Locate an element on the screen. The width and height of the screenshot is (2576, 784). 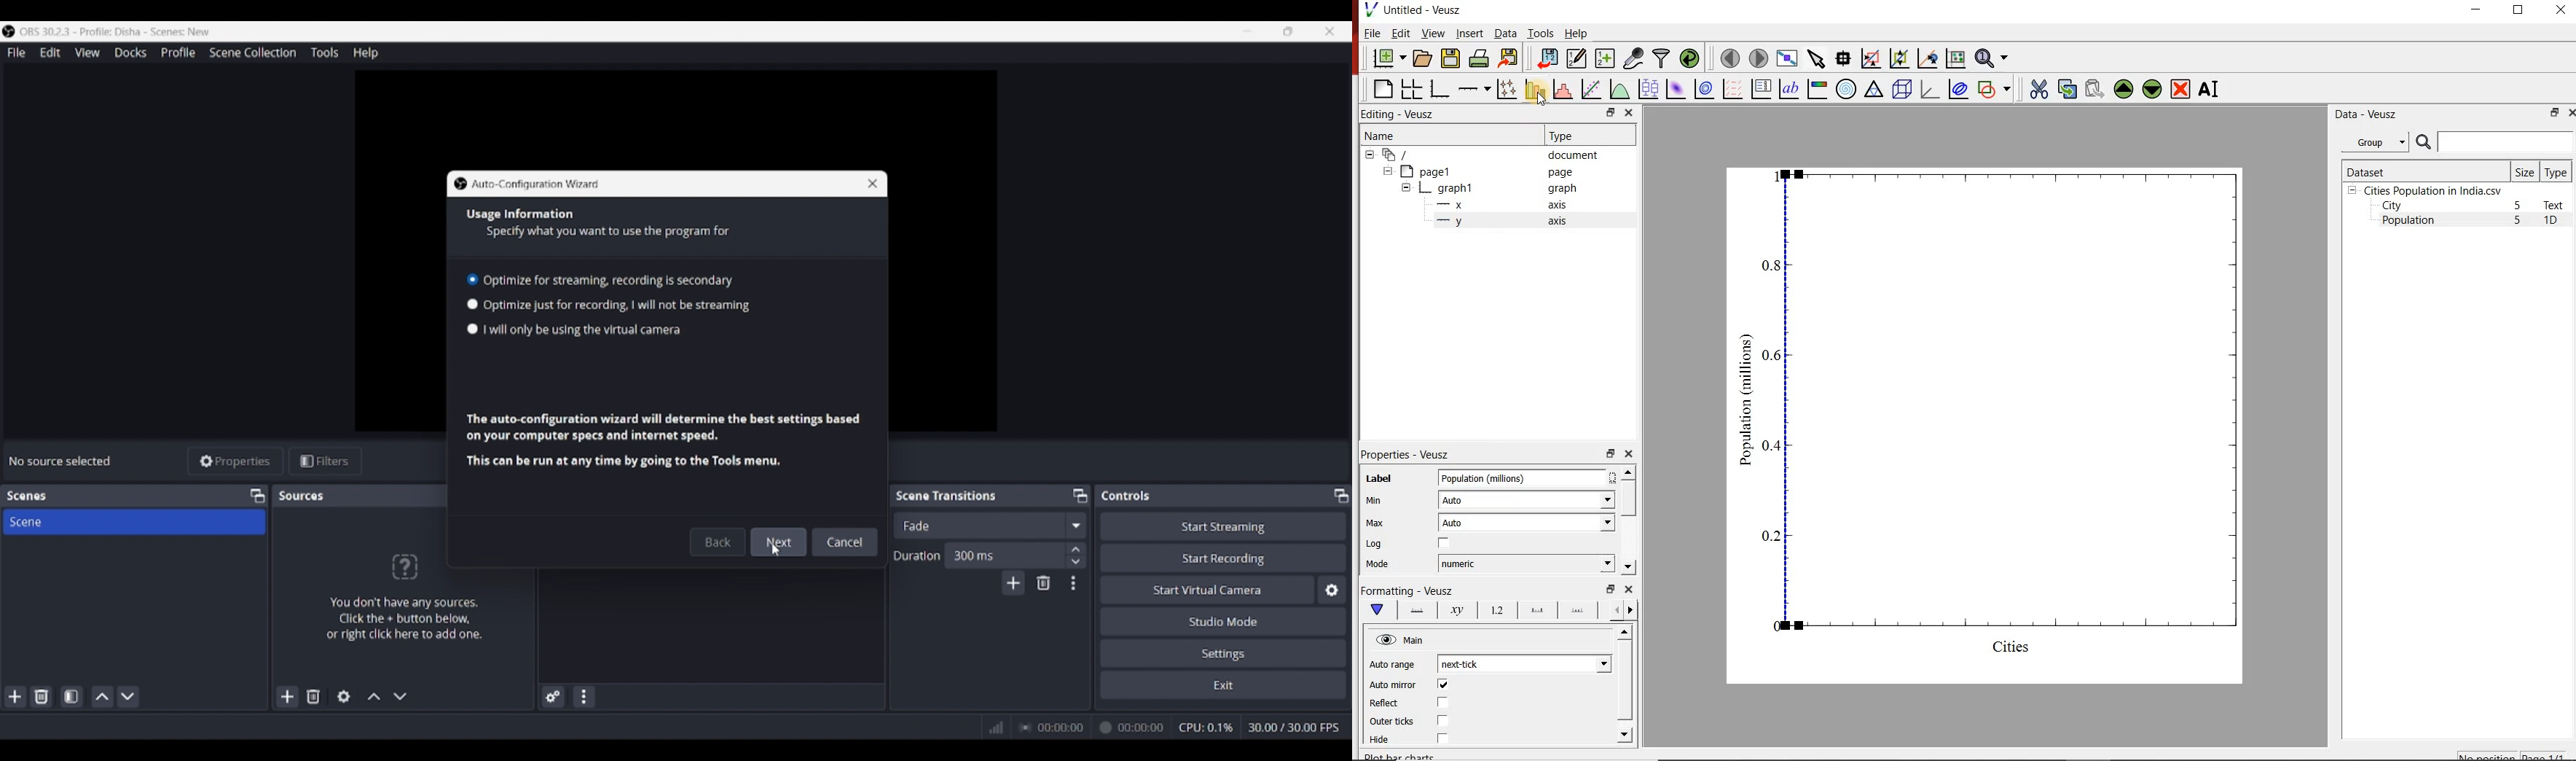
Open source properties is located at coordinates (344, 697).